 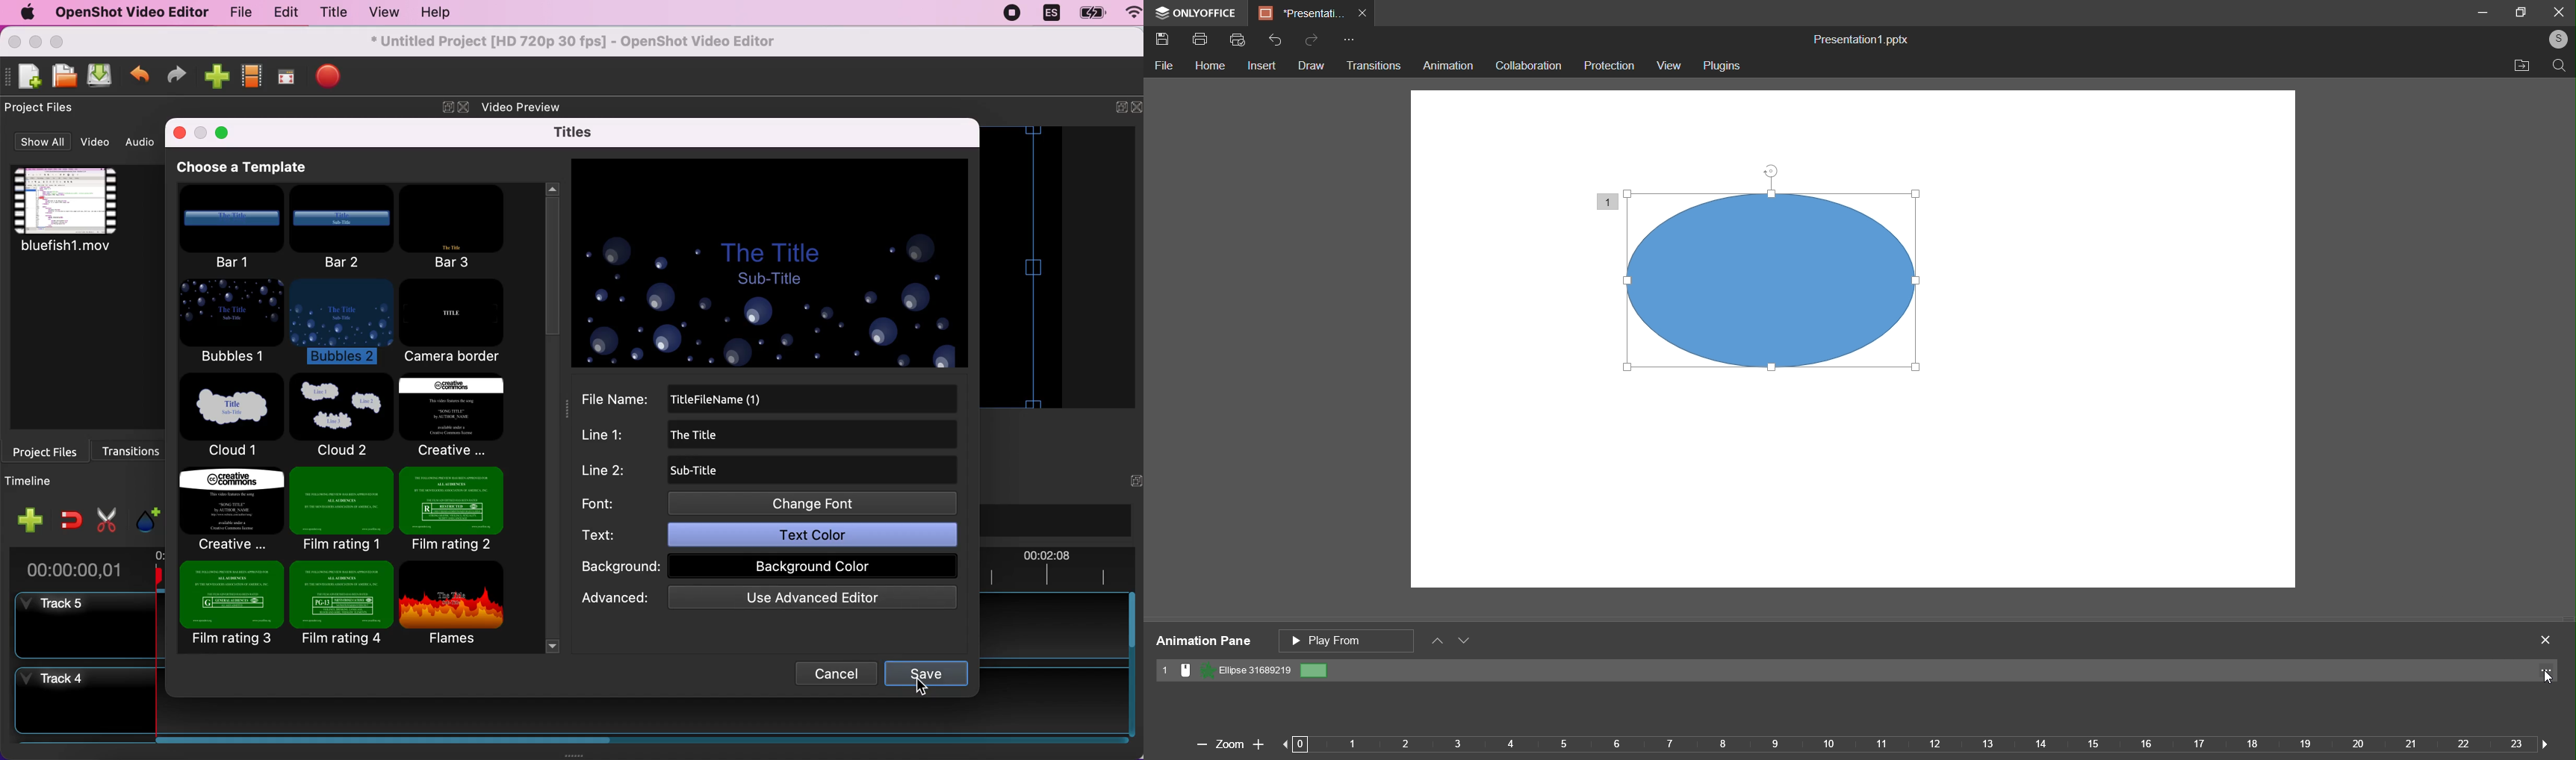 I want to click on track 4, so click(x=77, y=703).